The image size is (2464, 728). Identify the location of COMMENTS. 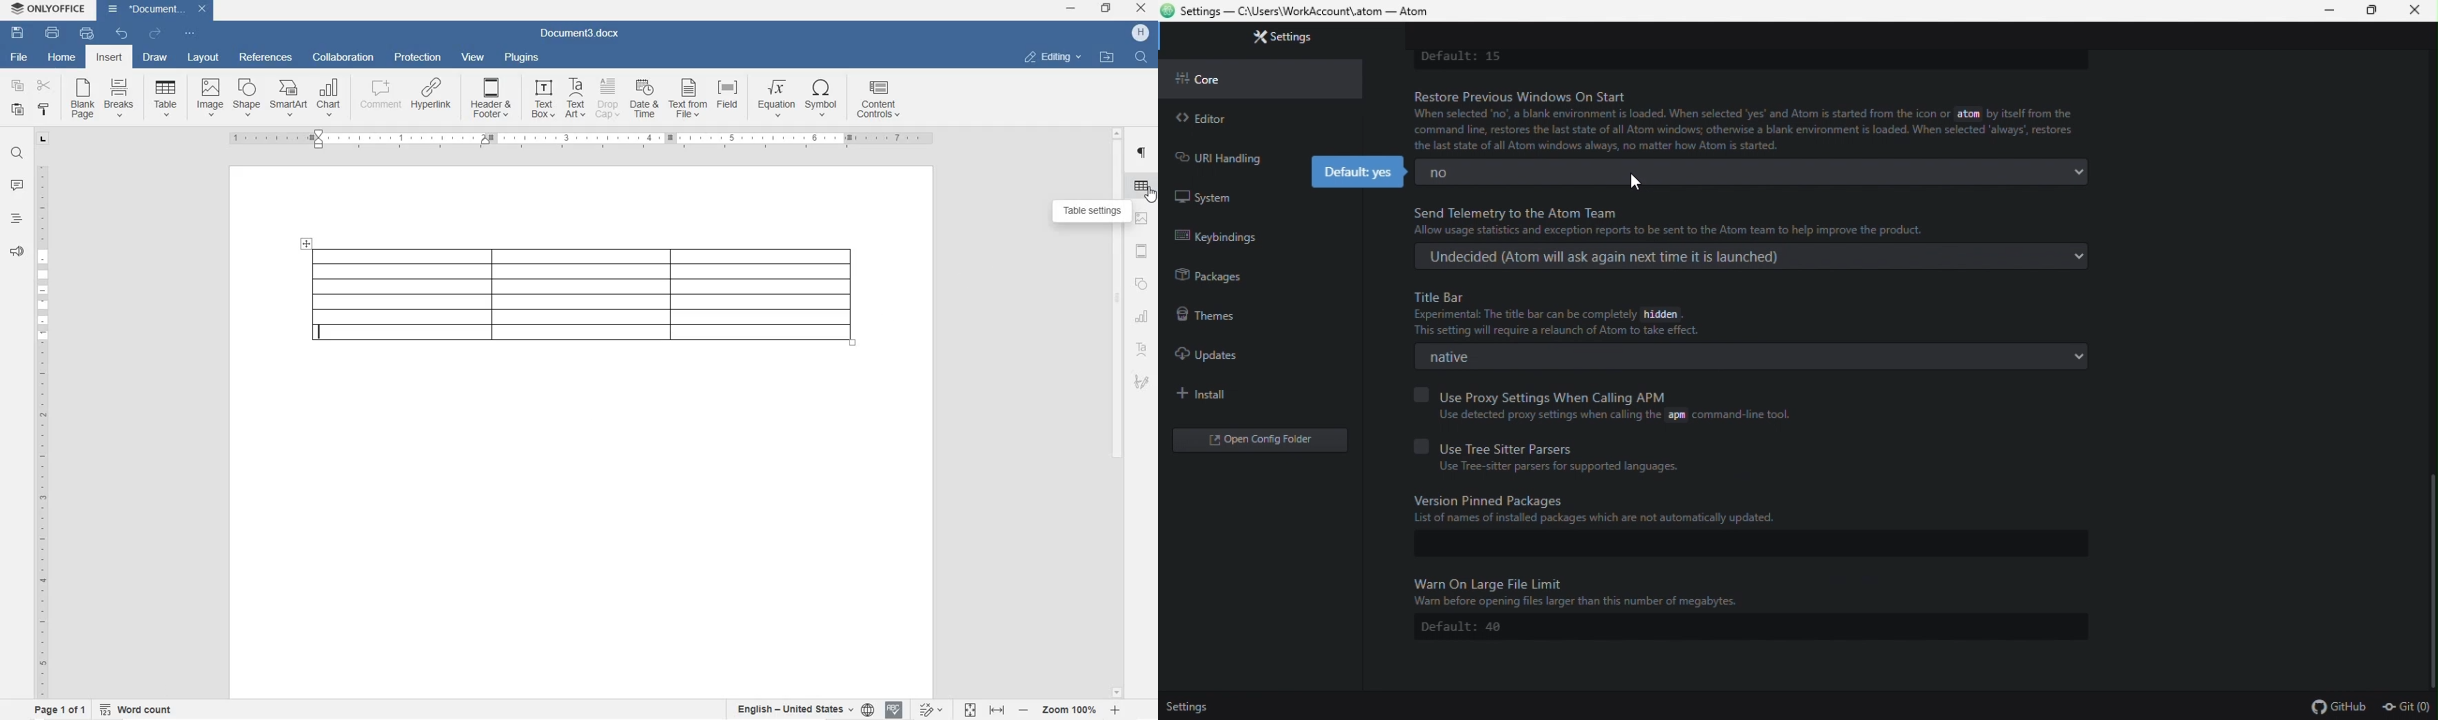
(18, 186).